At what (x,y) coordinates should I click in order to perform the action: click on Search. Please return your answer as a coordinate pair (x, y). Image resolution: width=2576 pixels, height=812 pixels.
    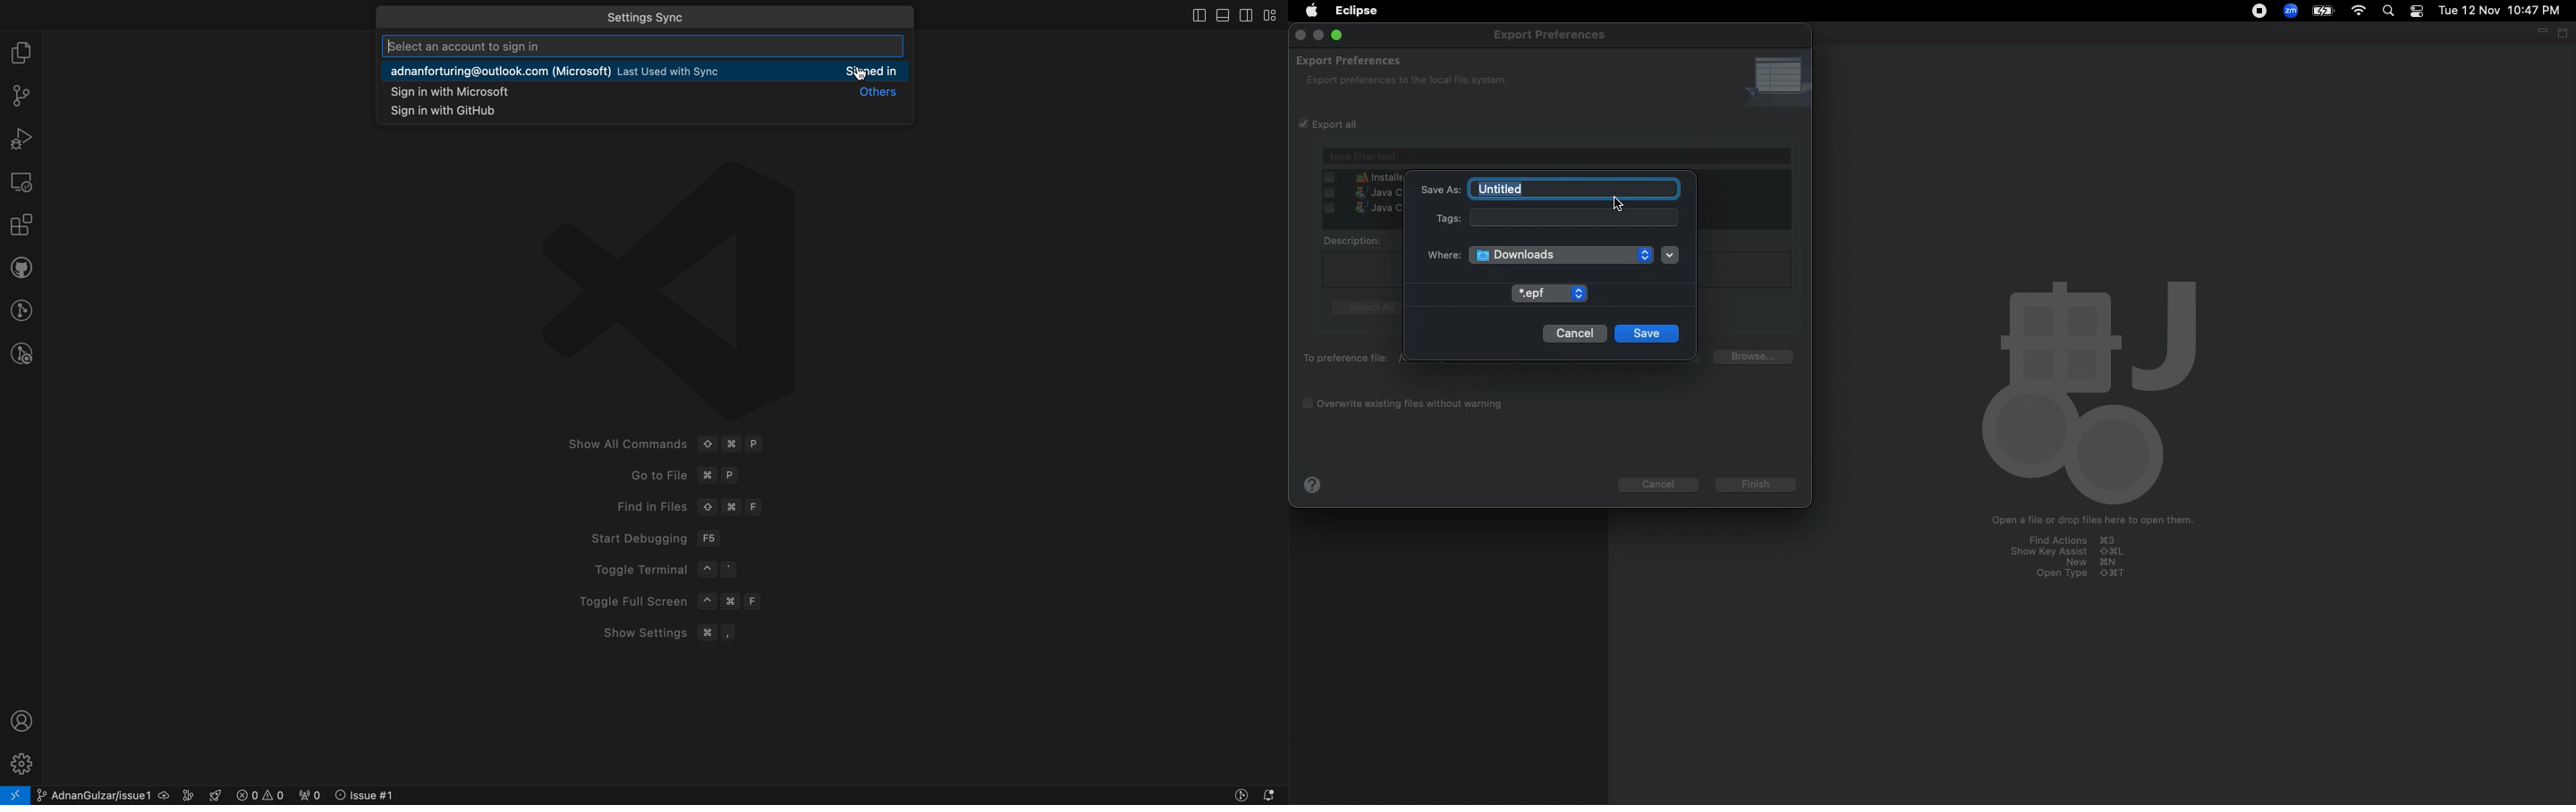
    Looking at the image, I should click on (2388, 11).